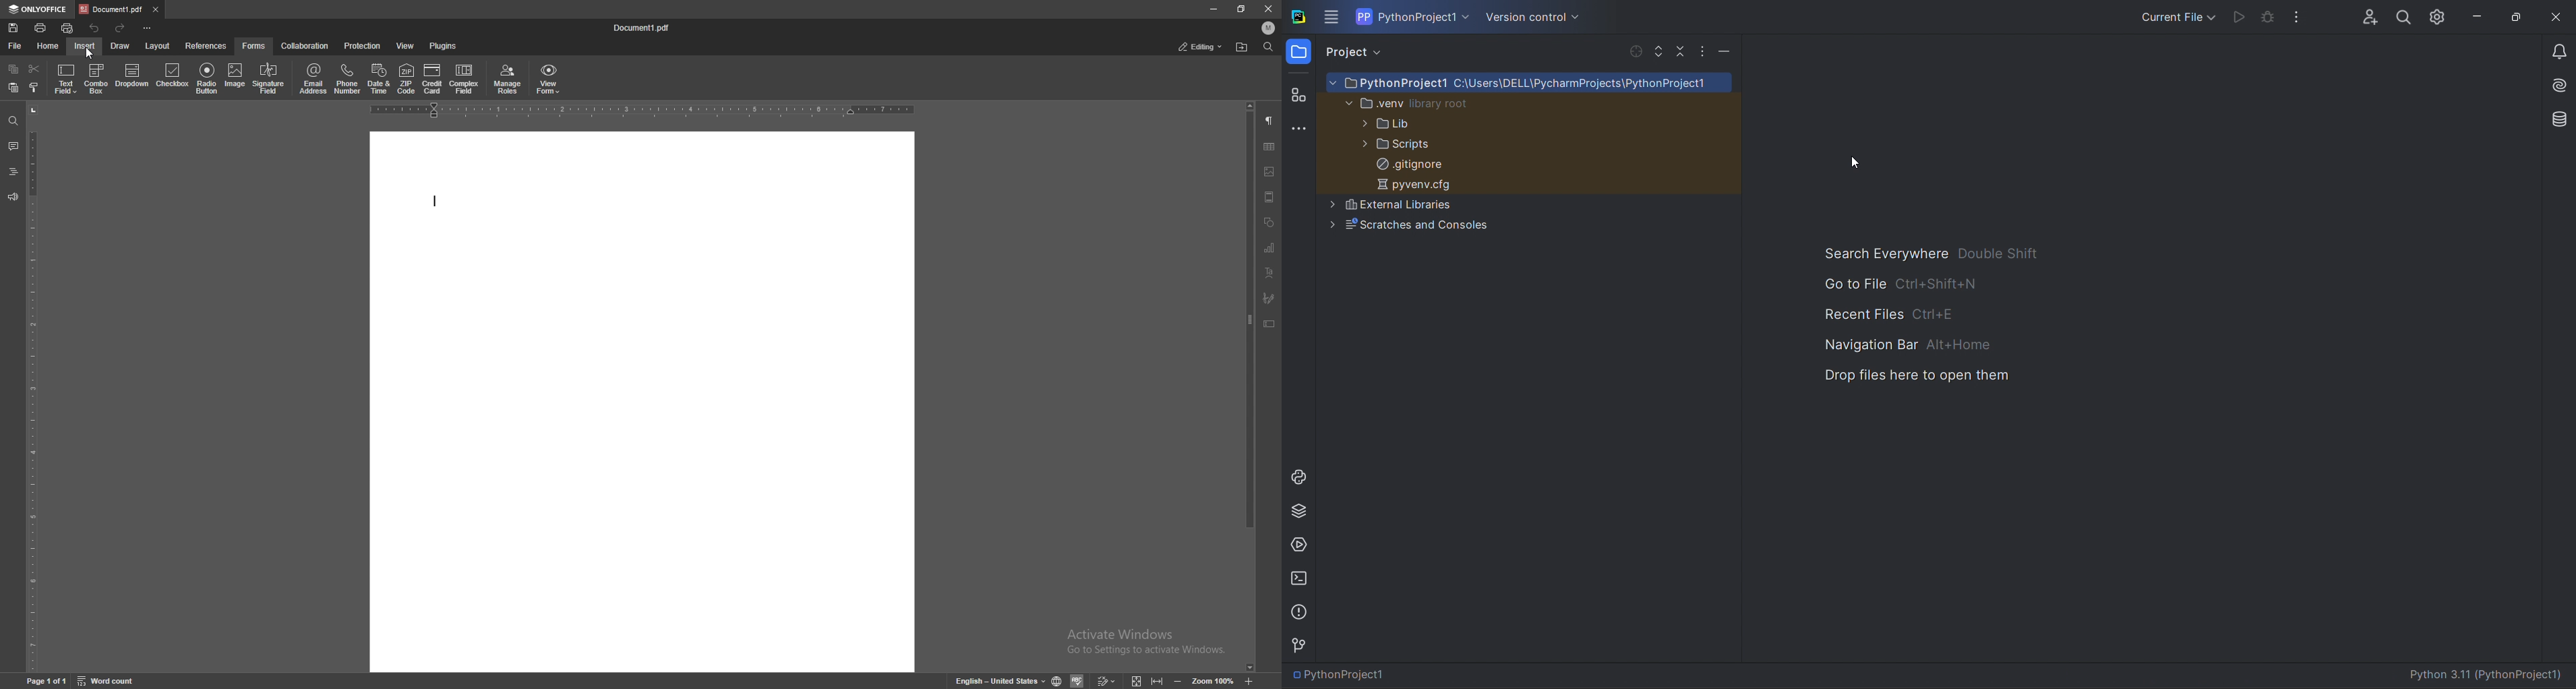 This screenshot has height=700, width=2576. I want to click on protection, so click(363, 45).